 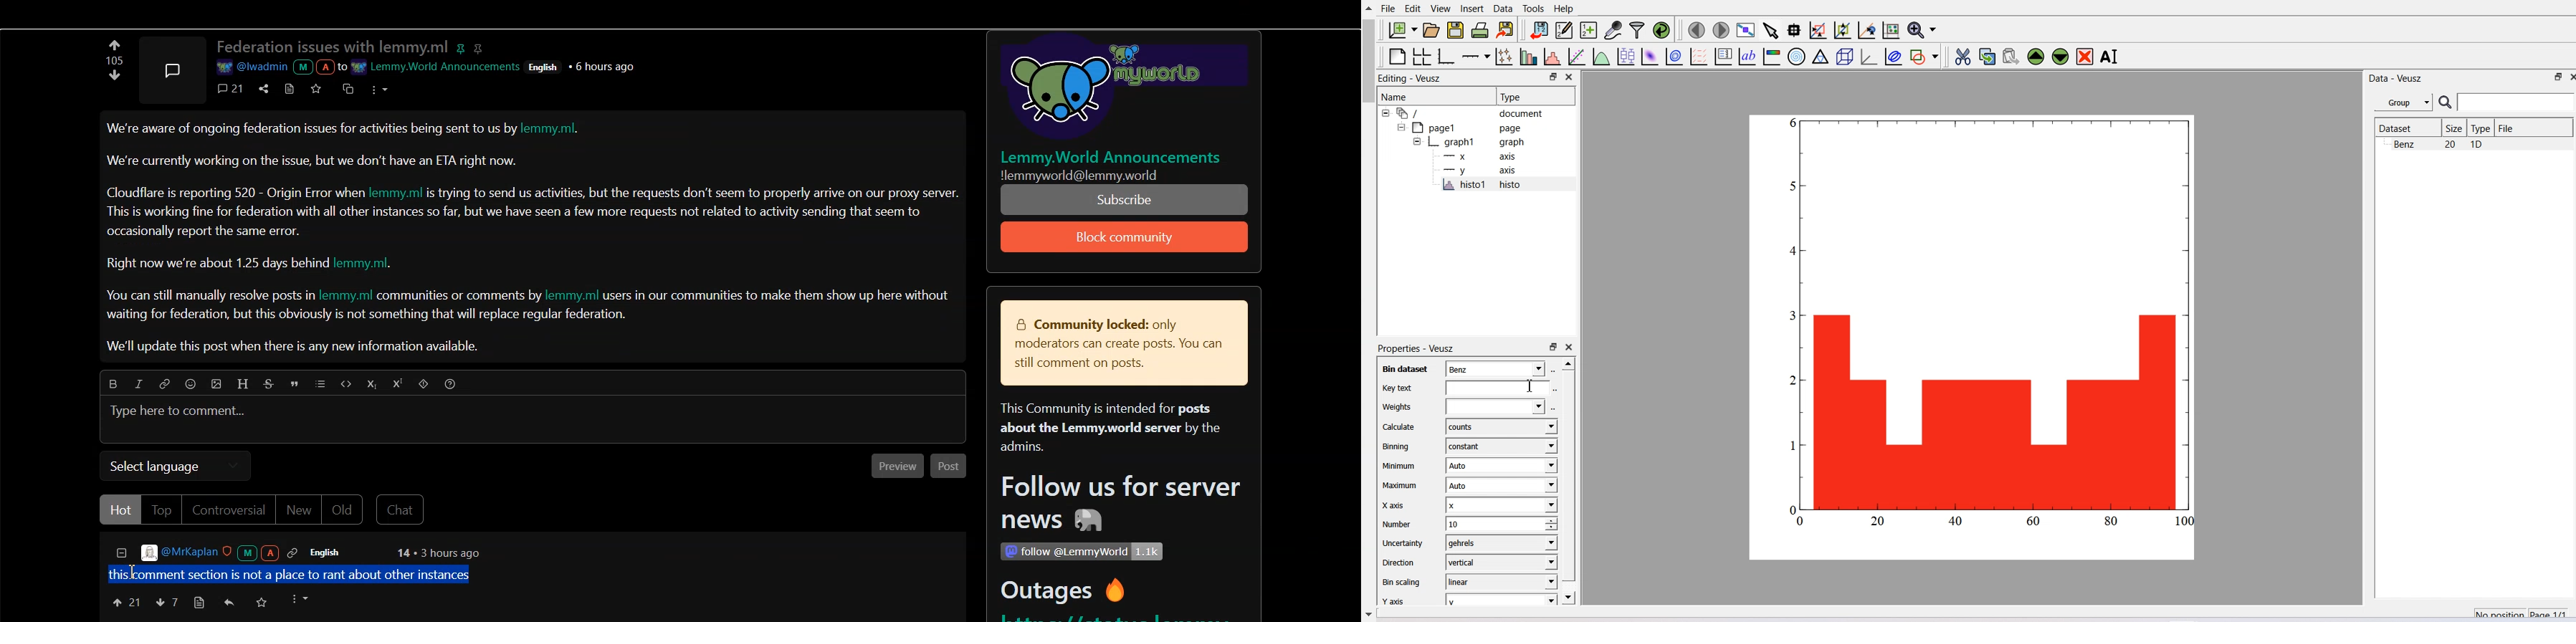 I want to click on View, so click(x=1442, y=9).